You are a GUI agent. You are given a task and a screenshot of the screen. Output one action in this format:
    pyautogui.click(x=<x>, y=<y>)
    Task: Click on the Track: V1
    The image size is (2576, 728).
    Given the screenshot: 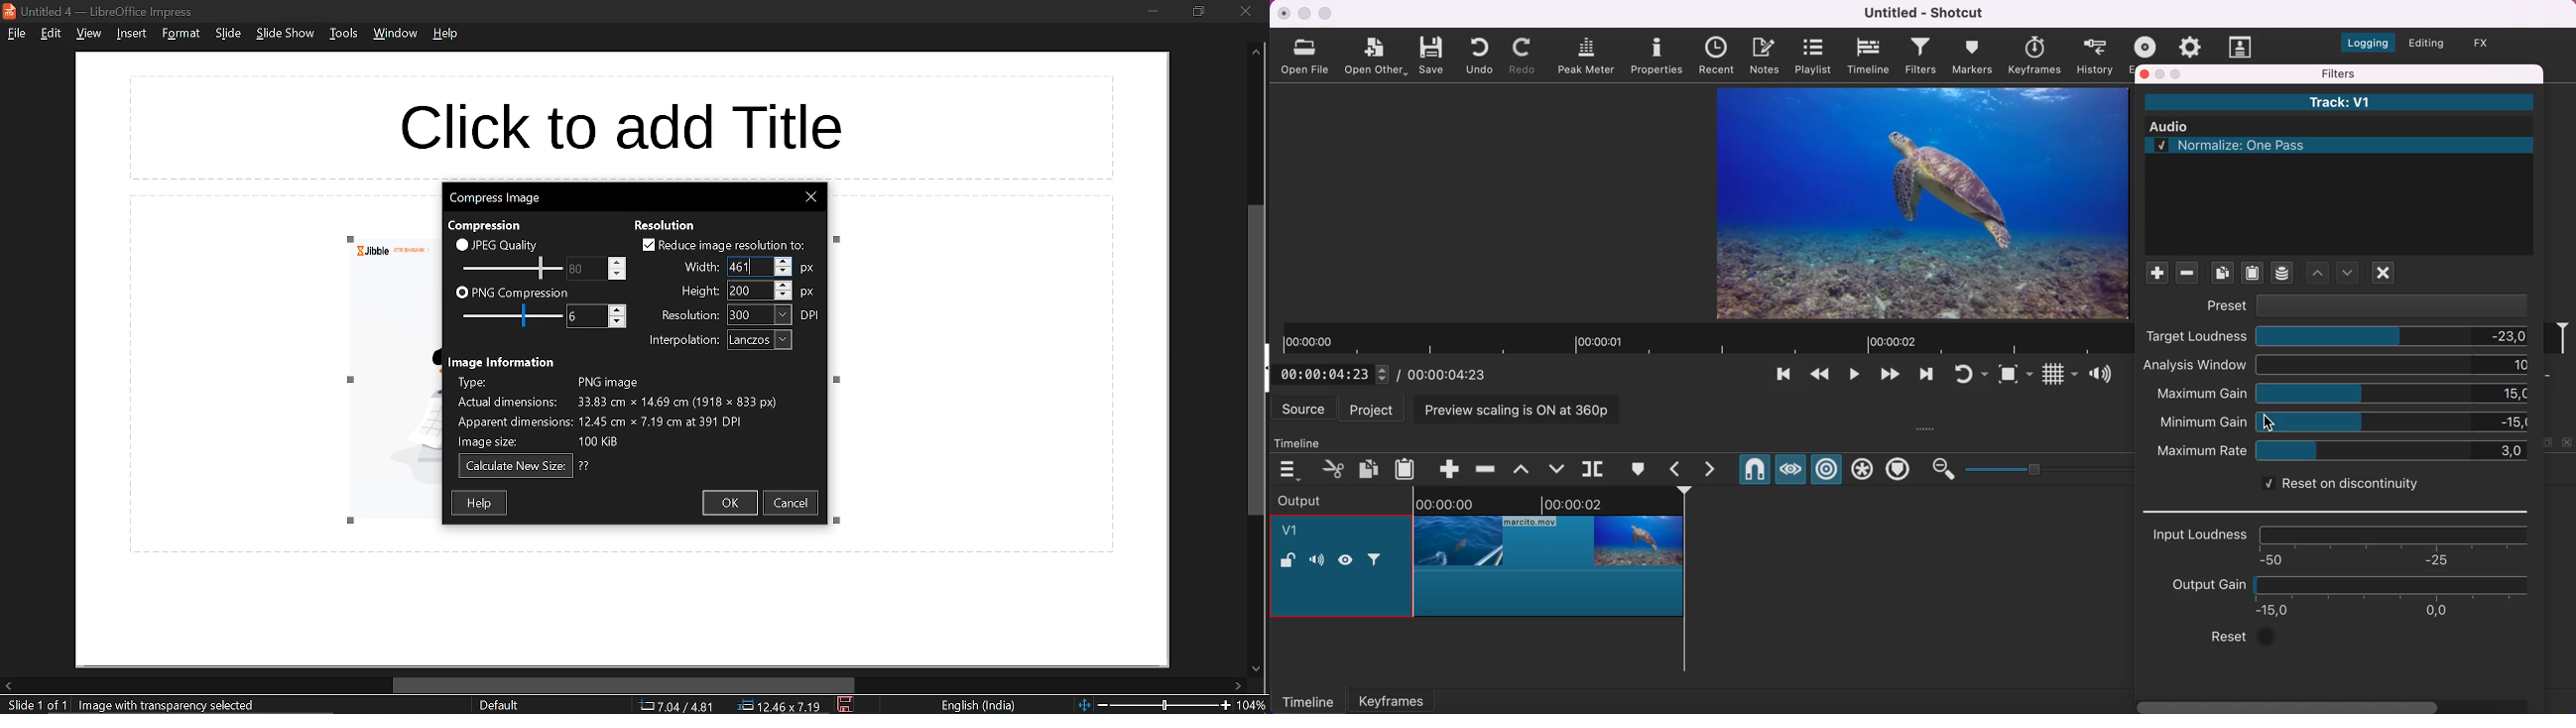 What is the action you would take?
    pyautogui.click(x=2338, y=102)
    